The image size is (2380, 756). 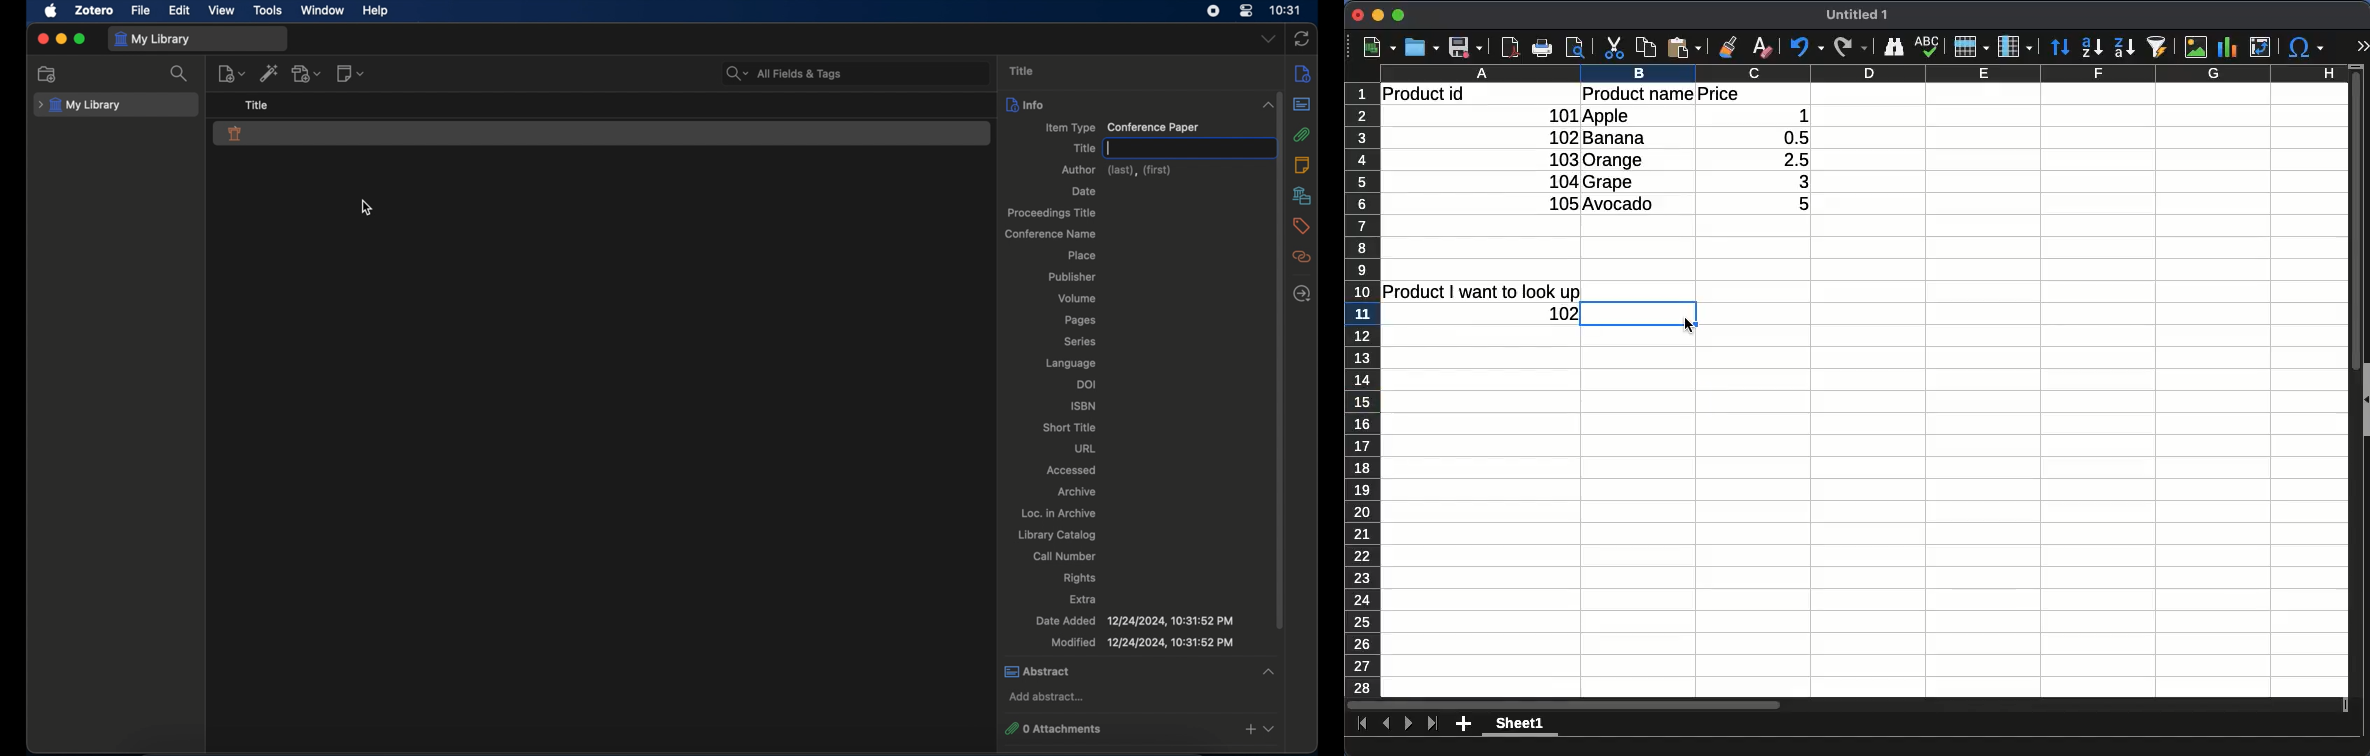 I want to click on doi, so click(x=1088, y=384).